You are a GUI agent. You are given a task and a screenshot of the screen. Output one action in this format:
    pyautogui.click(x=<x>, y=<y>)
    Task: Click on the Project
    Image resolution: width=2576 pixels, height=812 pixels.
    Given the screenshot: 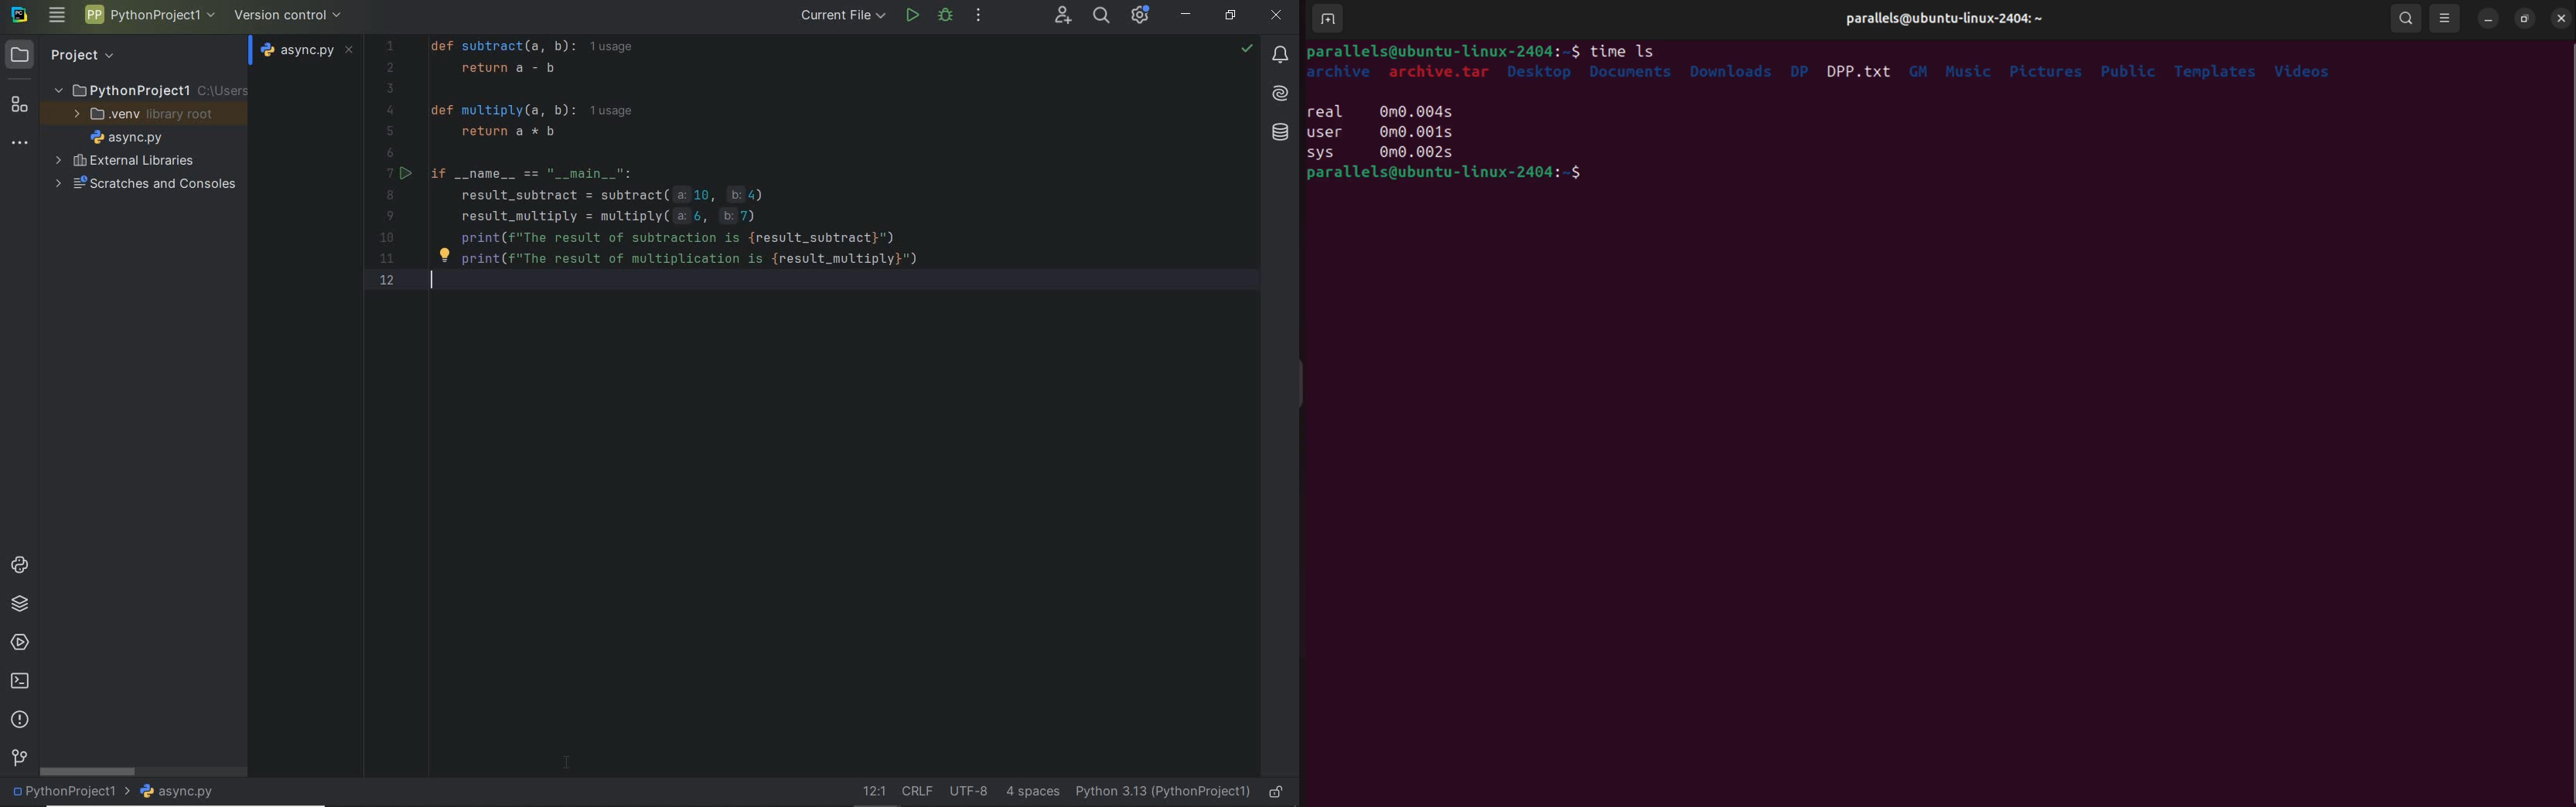 What is the action you would take?
    pyautogui.click(x=111, y=56)
    